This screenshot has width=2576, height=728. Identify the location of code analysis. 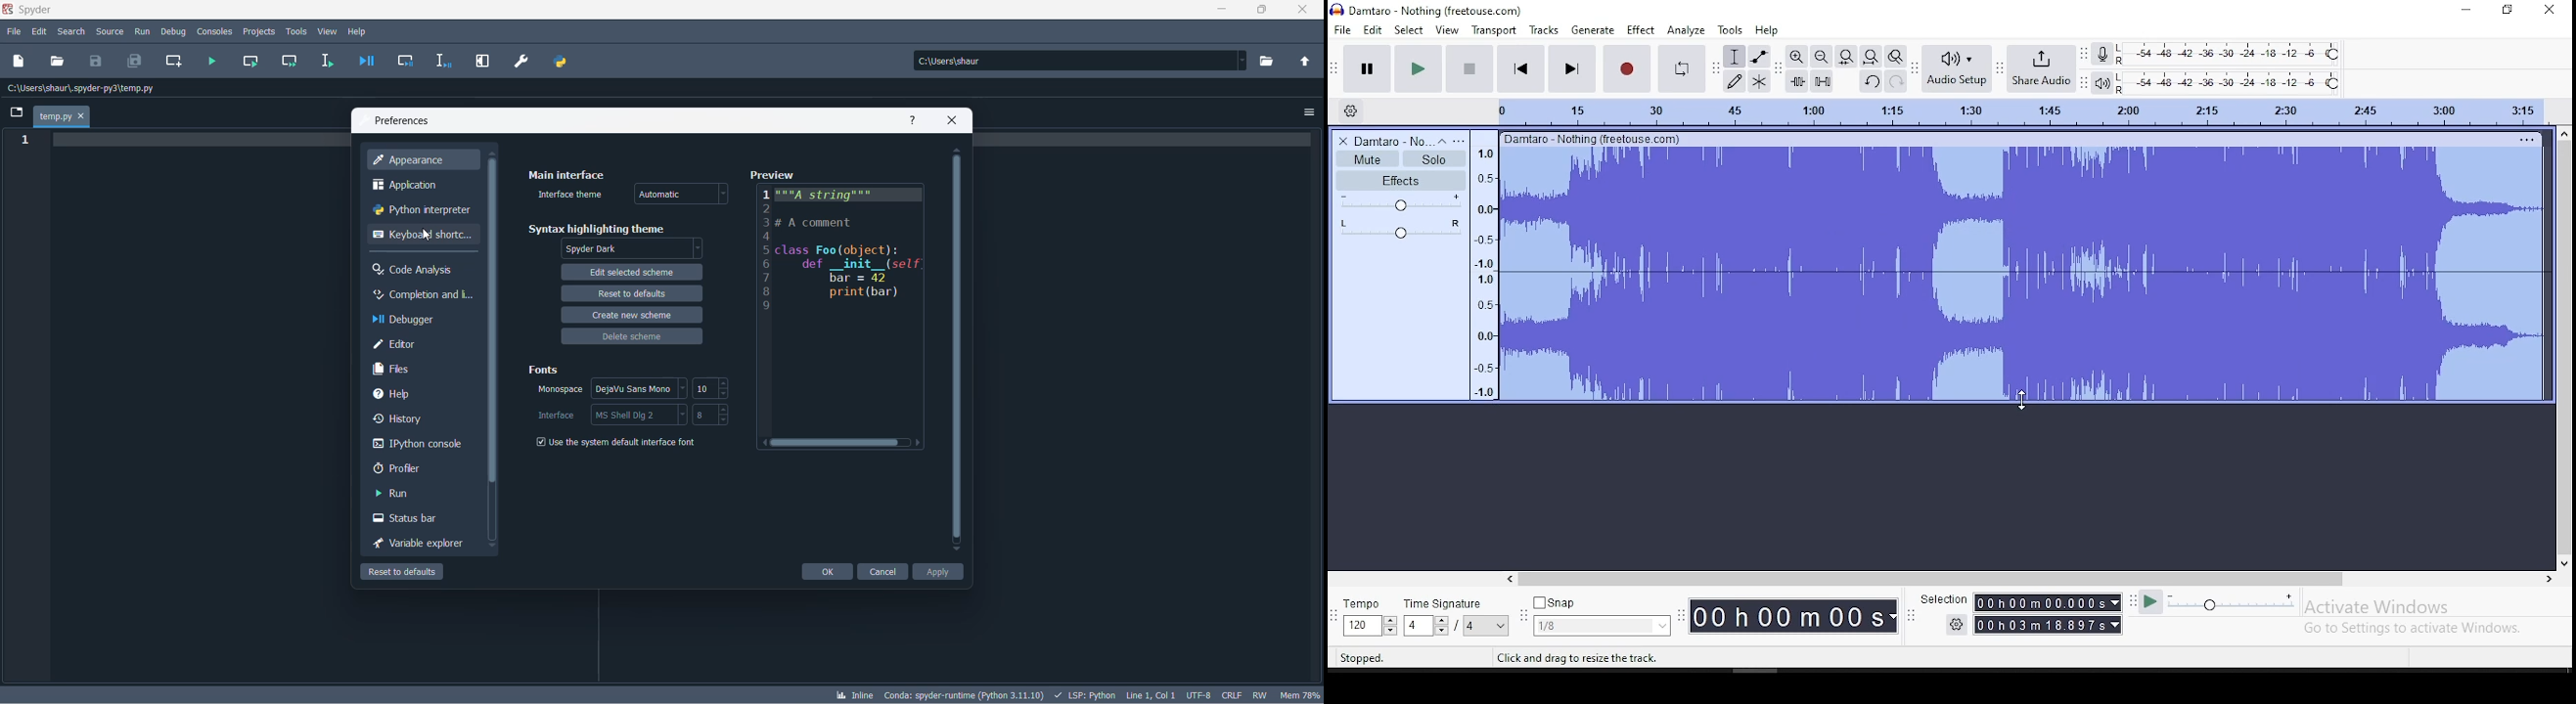
(420, 270).